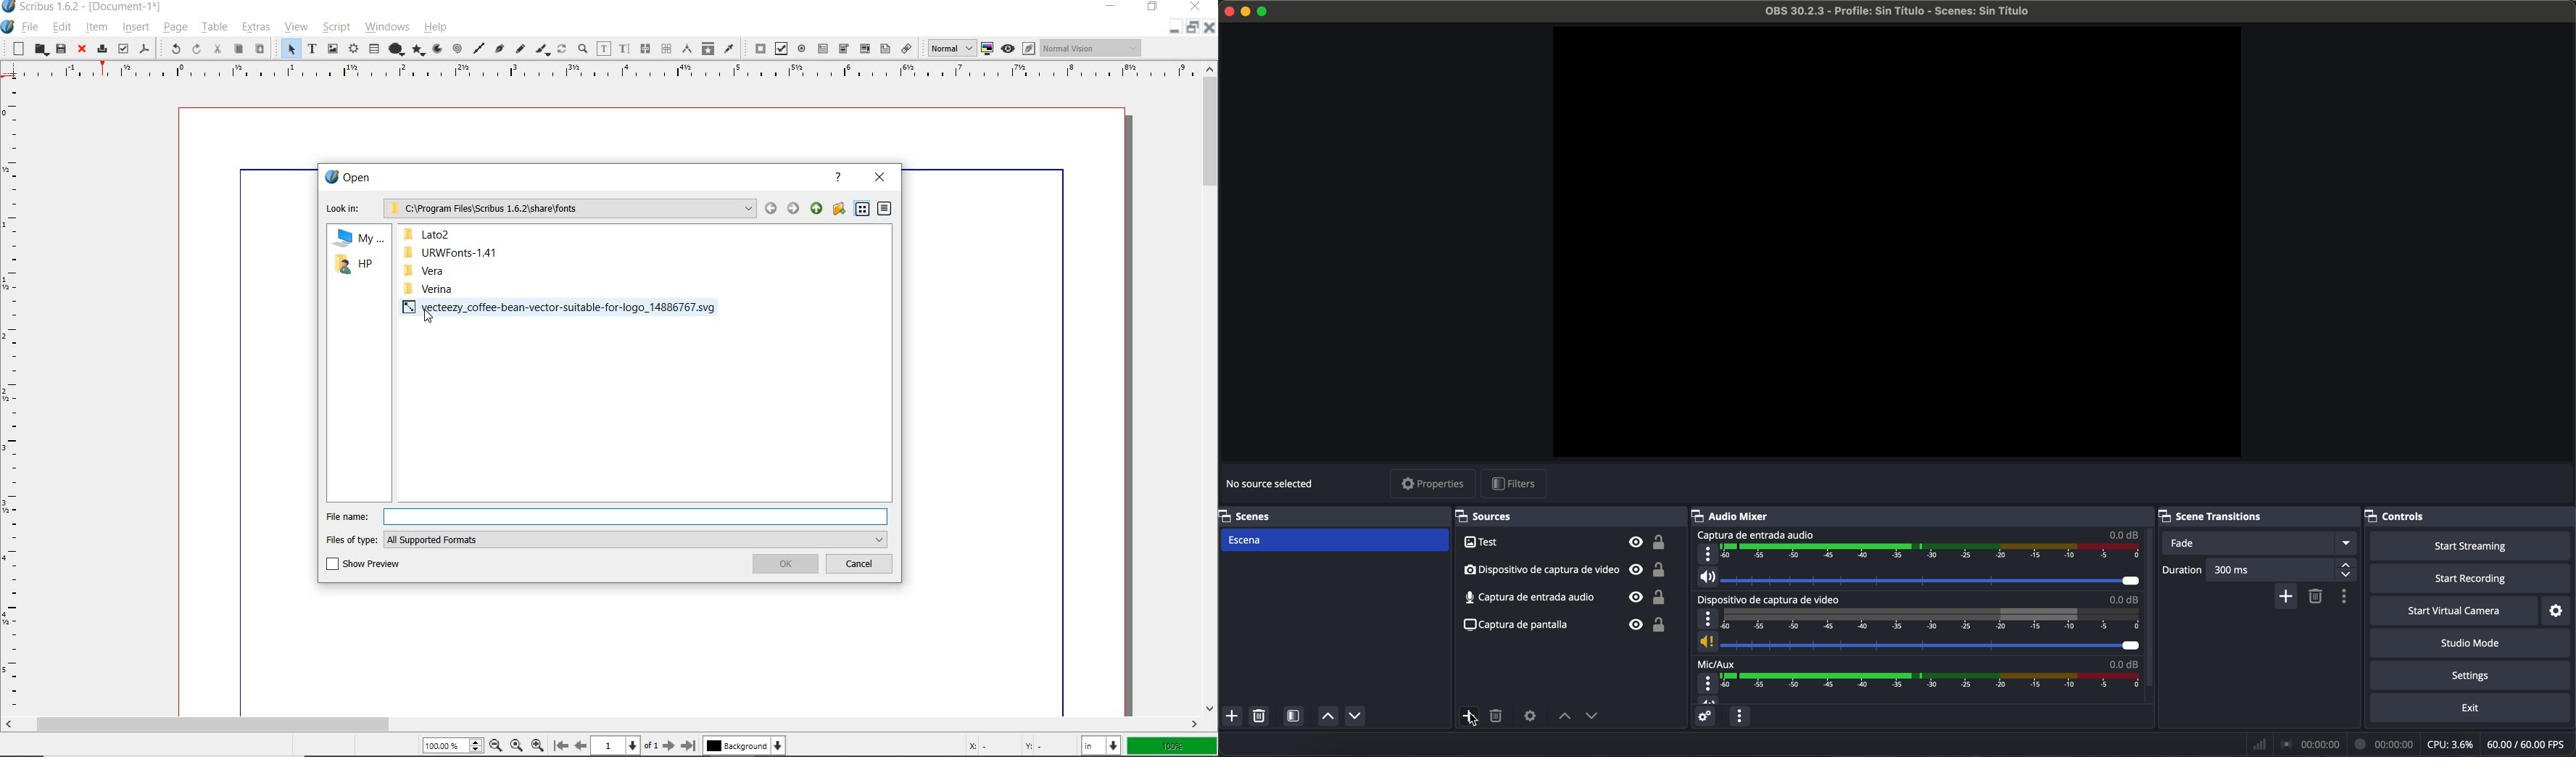 This screenshot has width=2576, height=784. I want to click on start recording, so click(2471, 579).